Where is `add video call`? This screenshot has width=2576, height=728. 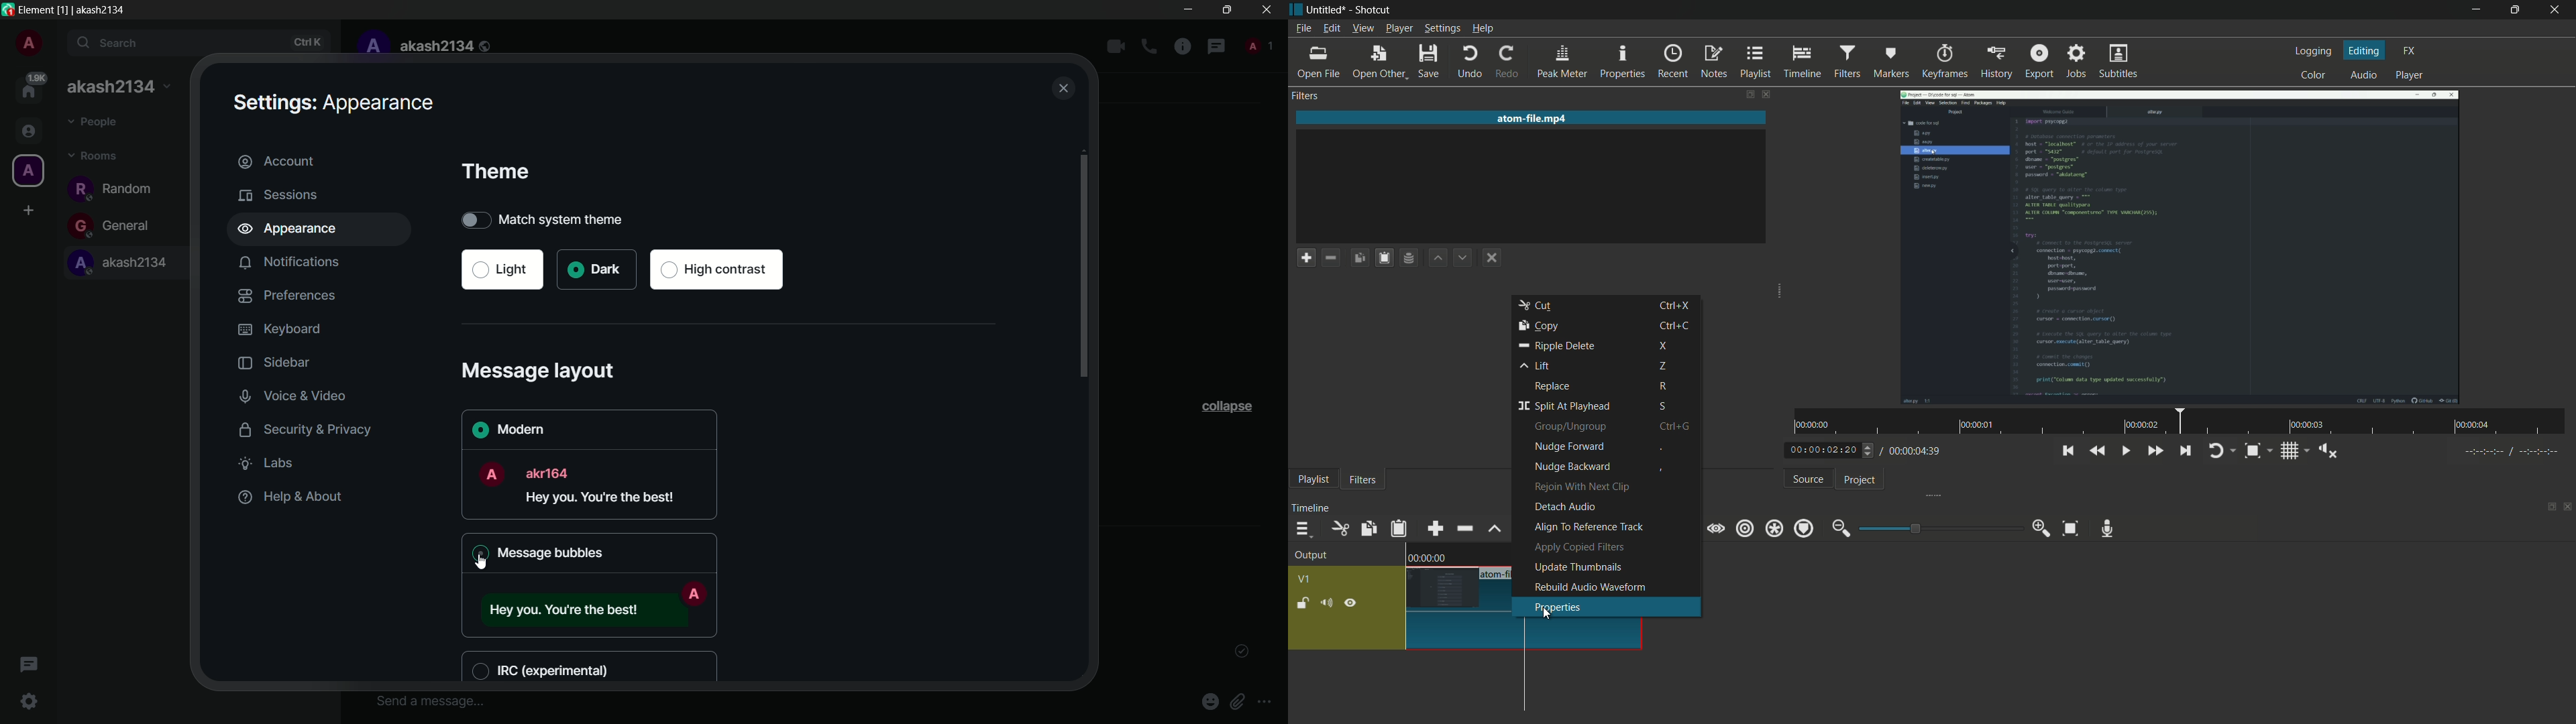 add video call is located at coordinates (1116, 46).